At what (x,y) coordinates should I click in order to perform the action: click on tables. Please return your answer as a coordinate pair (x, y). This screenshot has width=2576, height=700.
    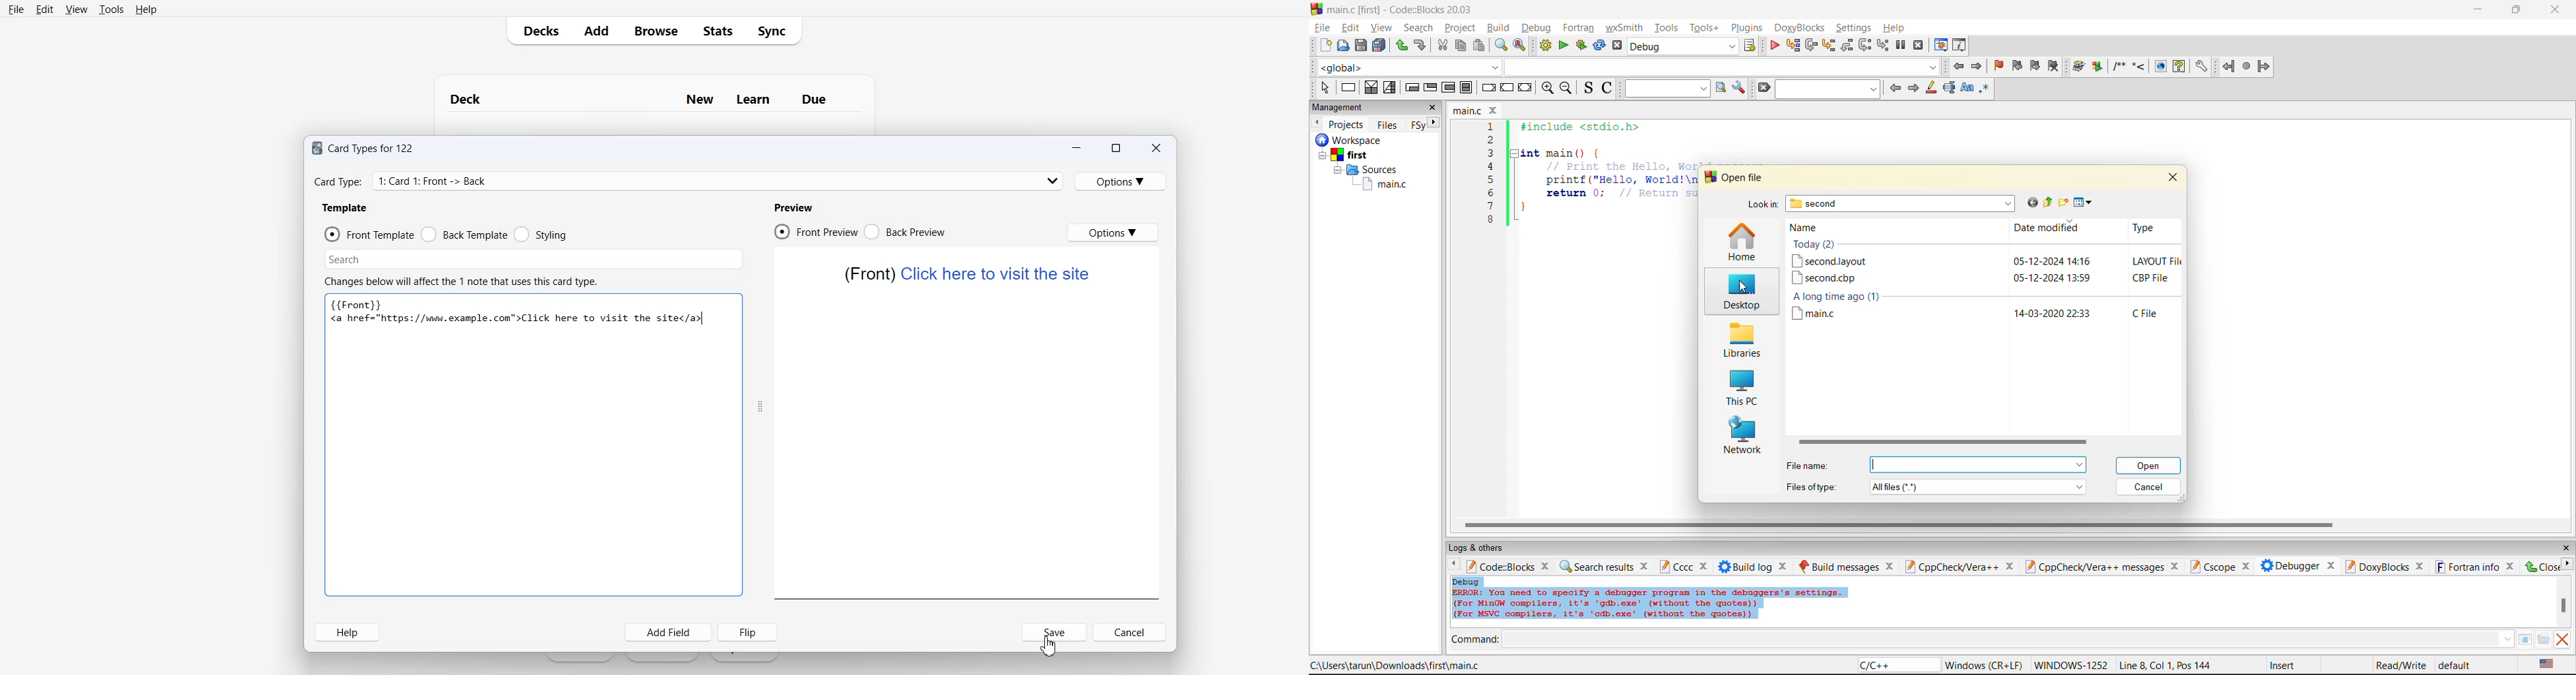
    Looking at the image, I should click on (2525, 639).